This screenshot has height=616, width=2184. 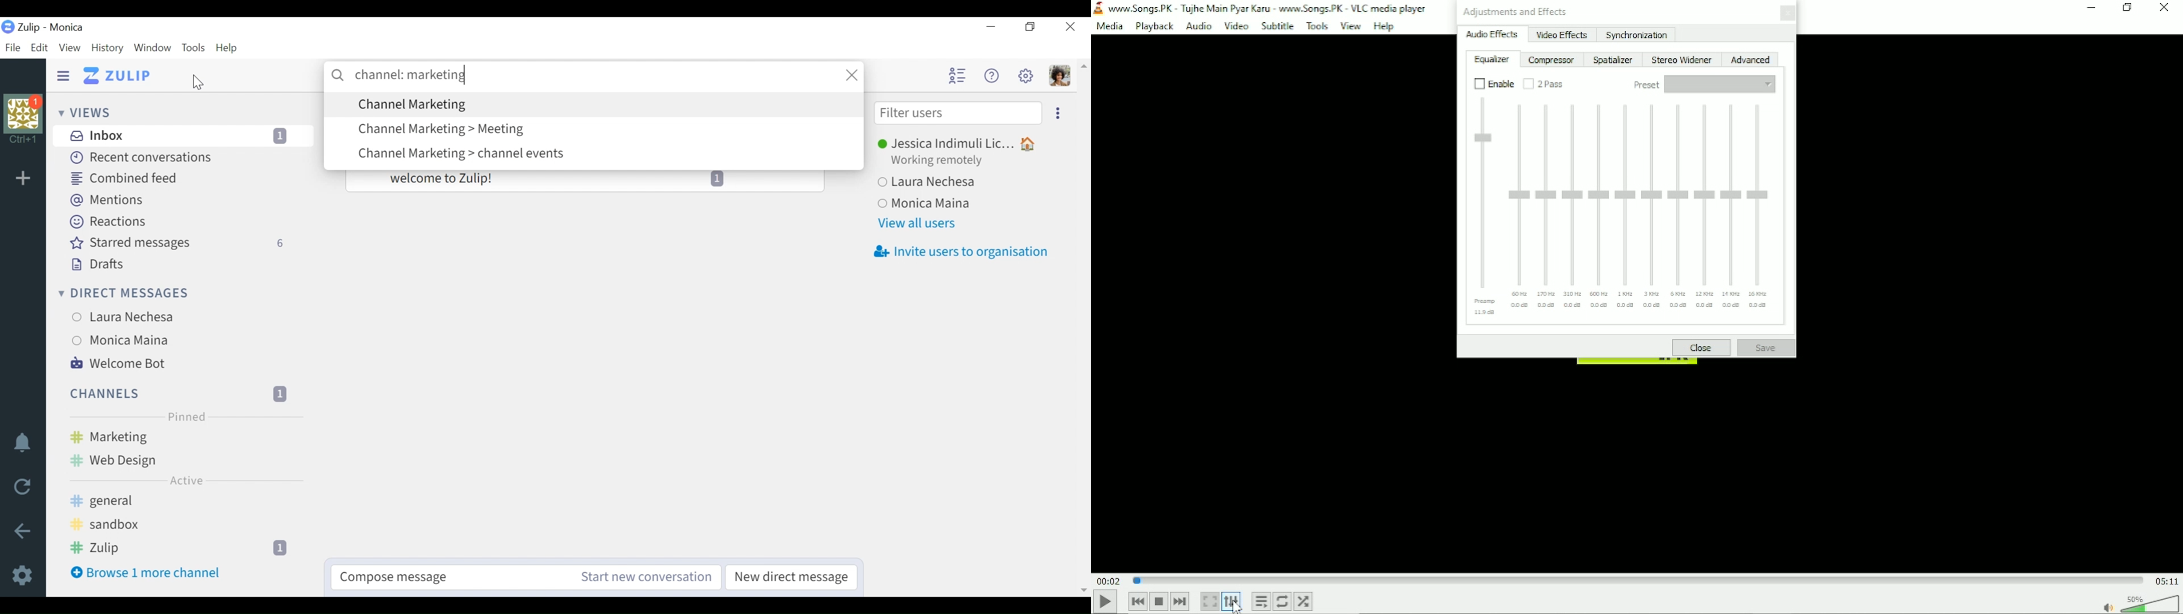 What do you see at coordinates (1544, 84) in the screenshot?
I see `2 pass` at bounding box center [1544, 84].